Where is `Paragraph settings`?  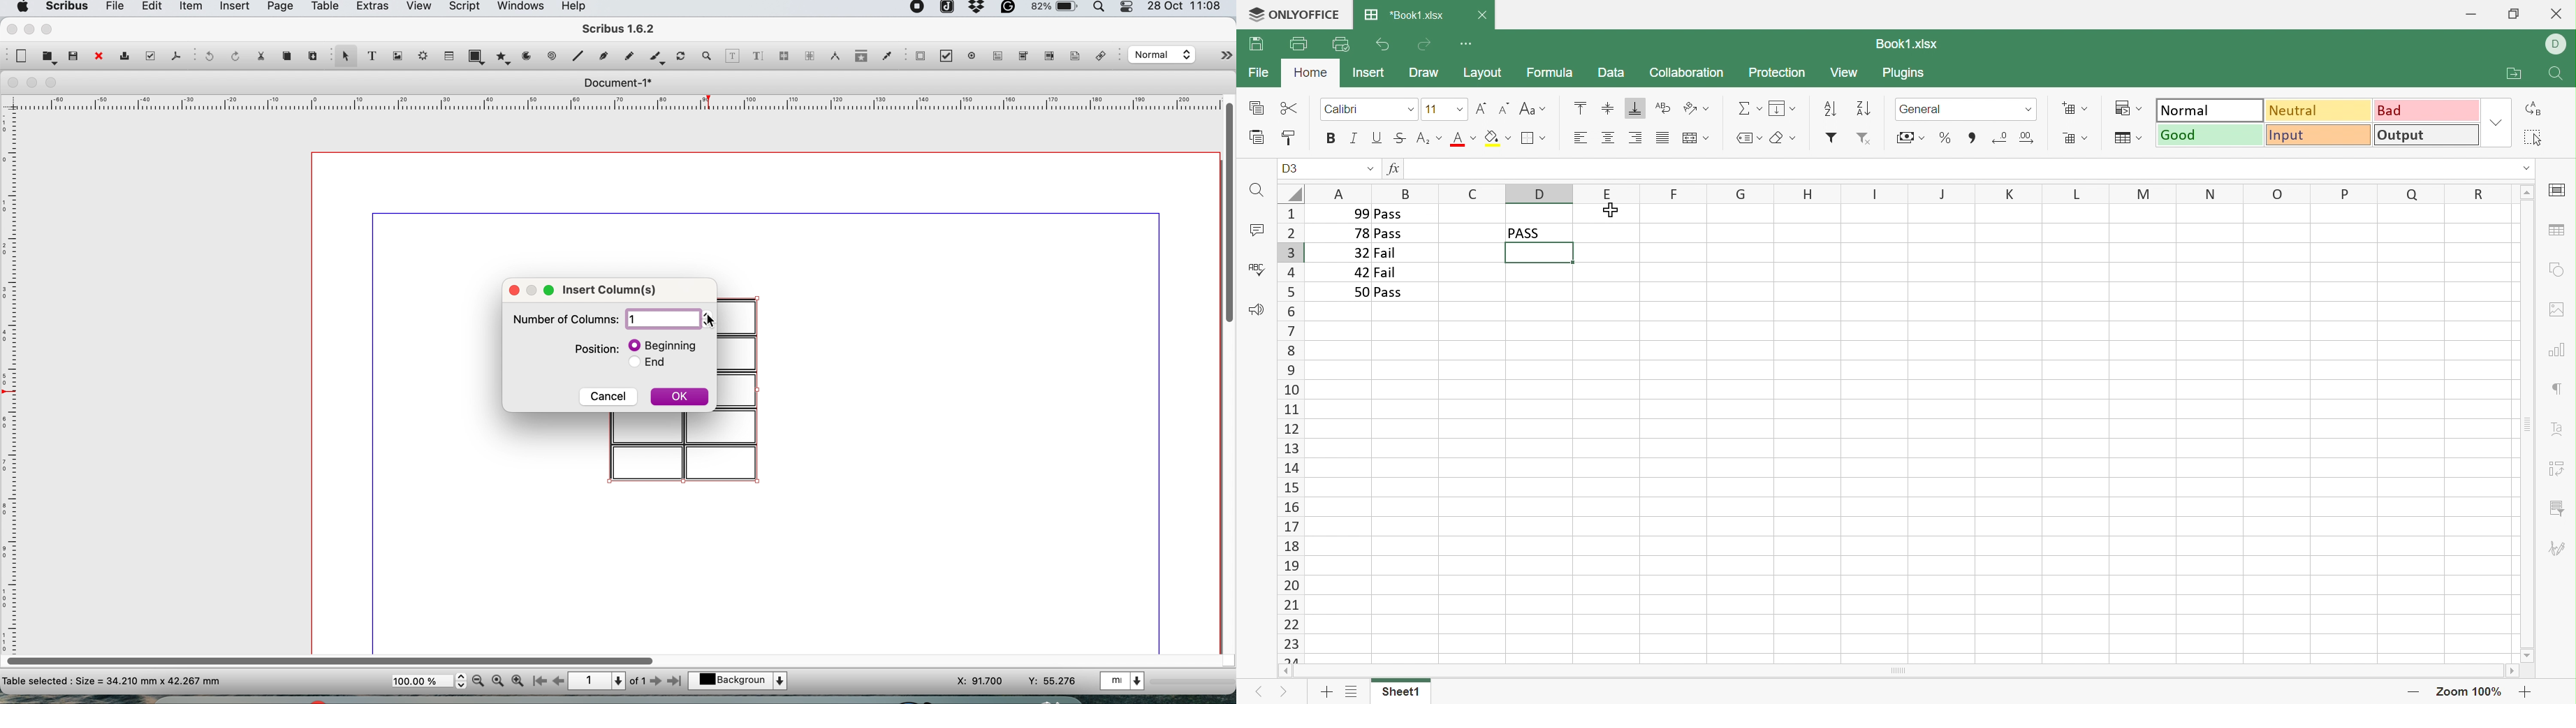 Paragraph settings is located at coordinates (2561, 388).